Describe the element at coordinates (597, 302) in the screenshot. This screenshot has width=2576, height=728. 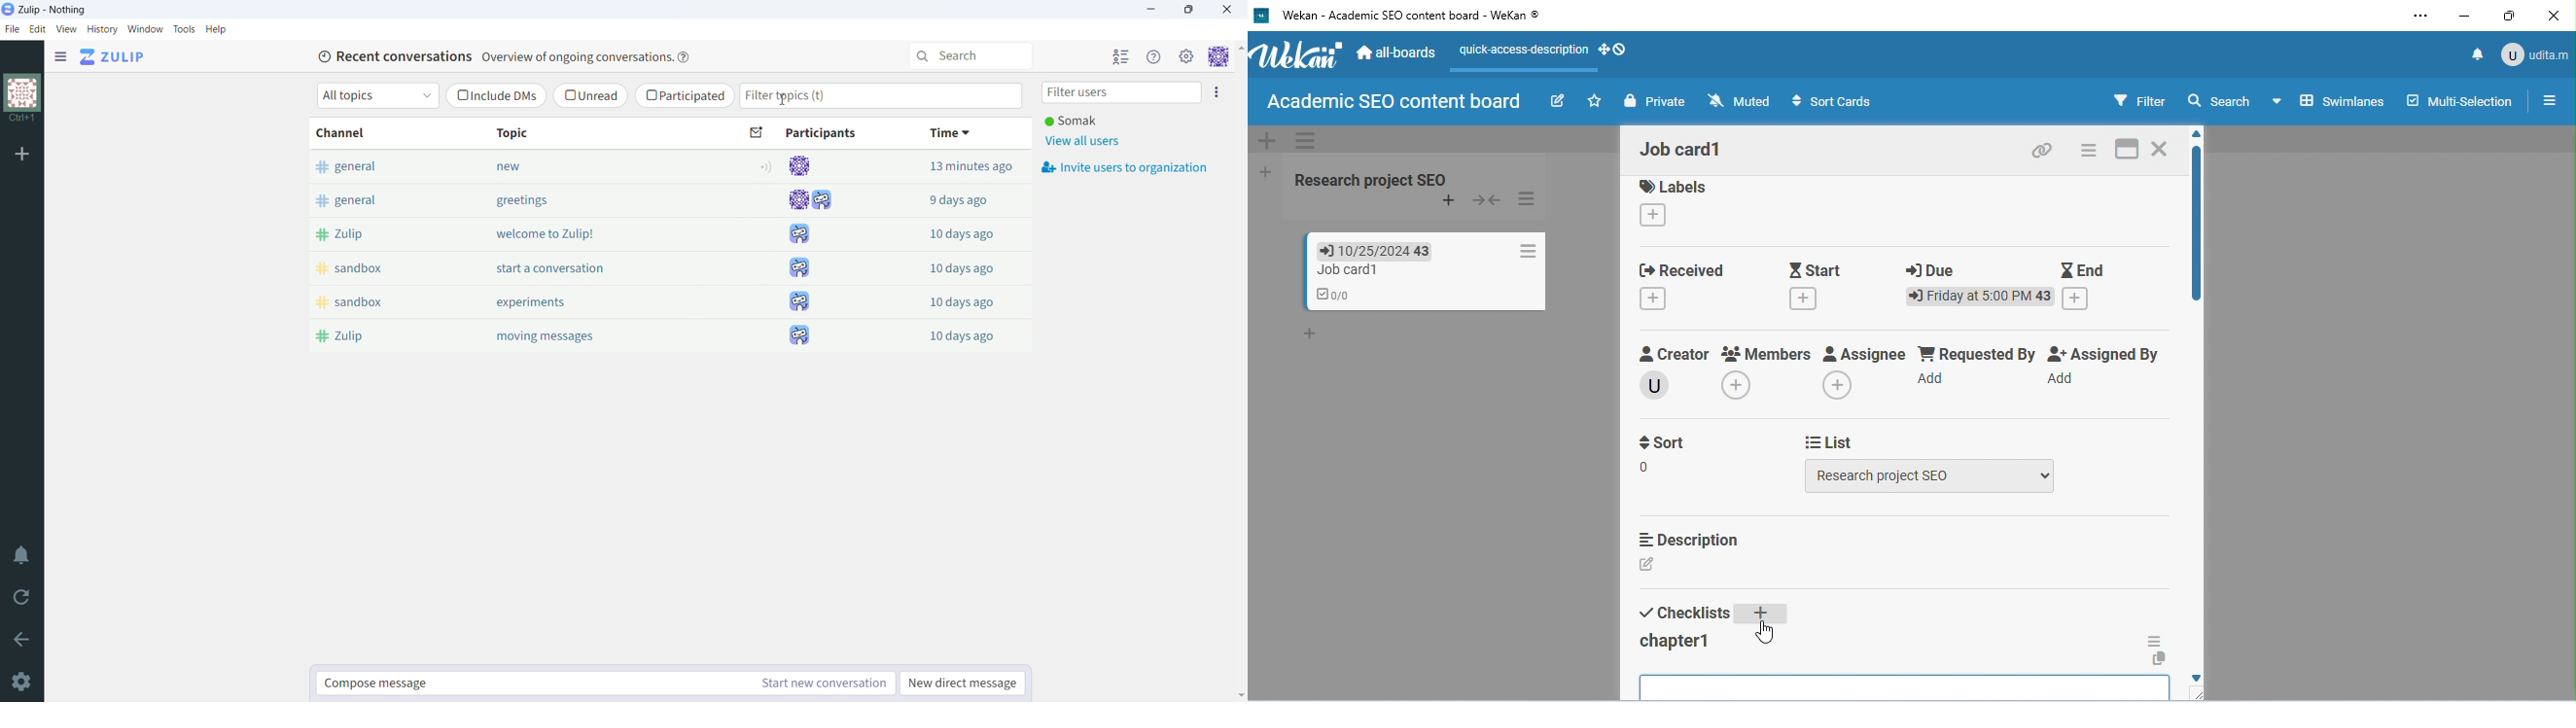
I see `experiments` at that location.